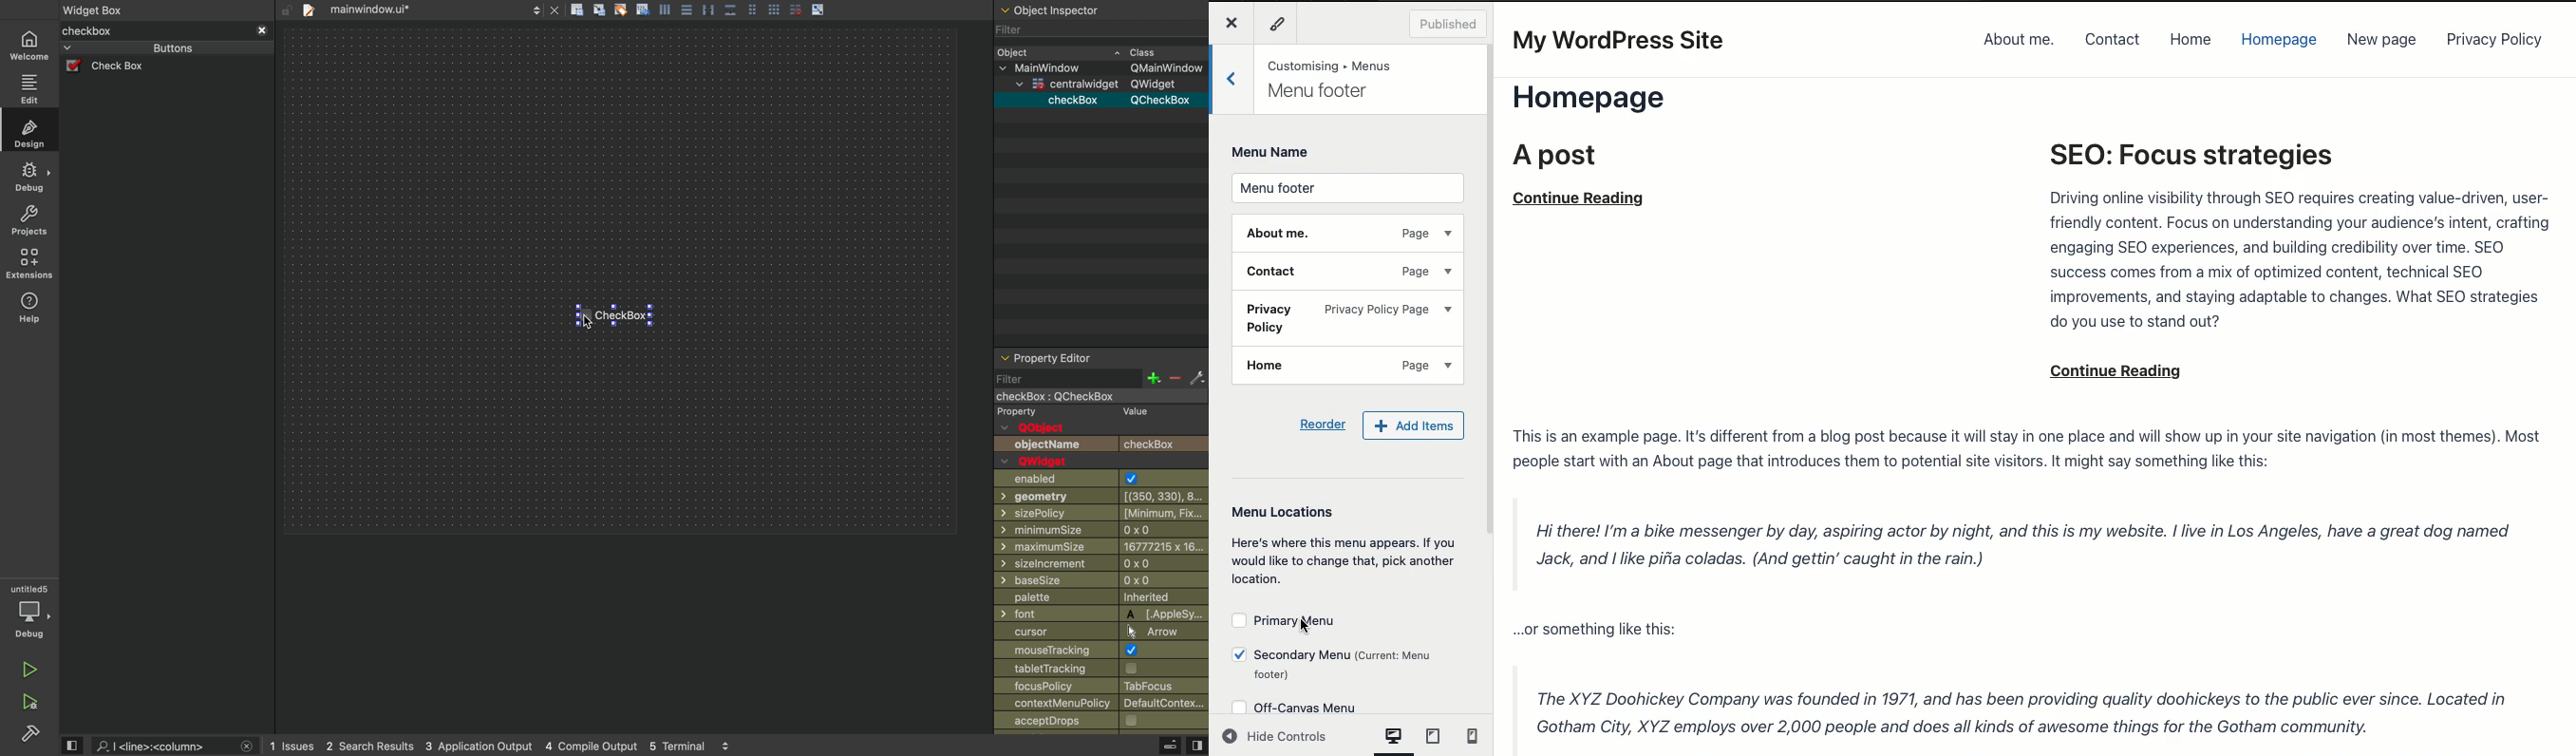 The height and width of the screenshot is (756, 2576). I want to click on cursor, so click(1097, 631).